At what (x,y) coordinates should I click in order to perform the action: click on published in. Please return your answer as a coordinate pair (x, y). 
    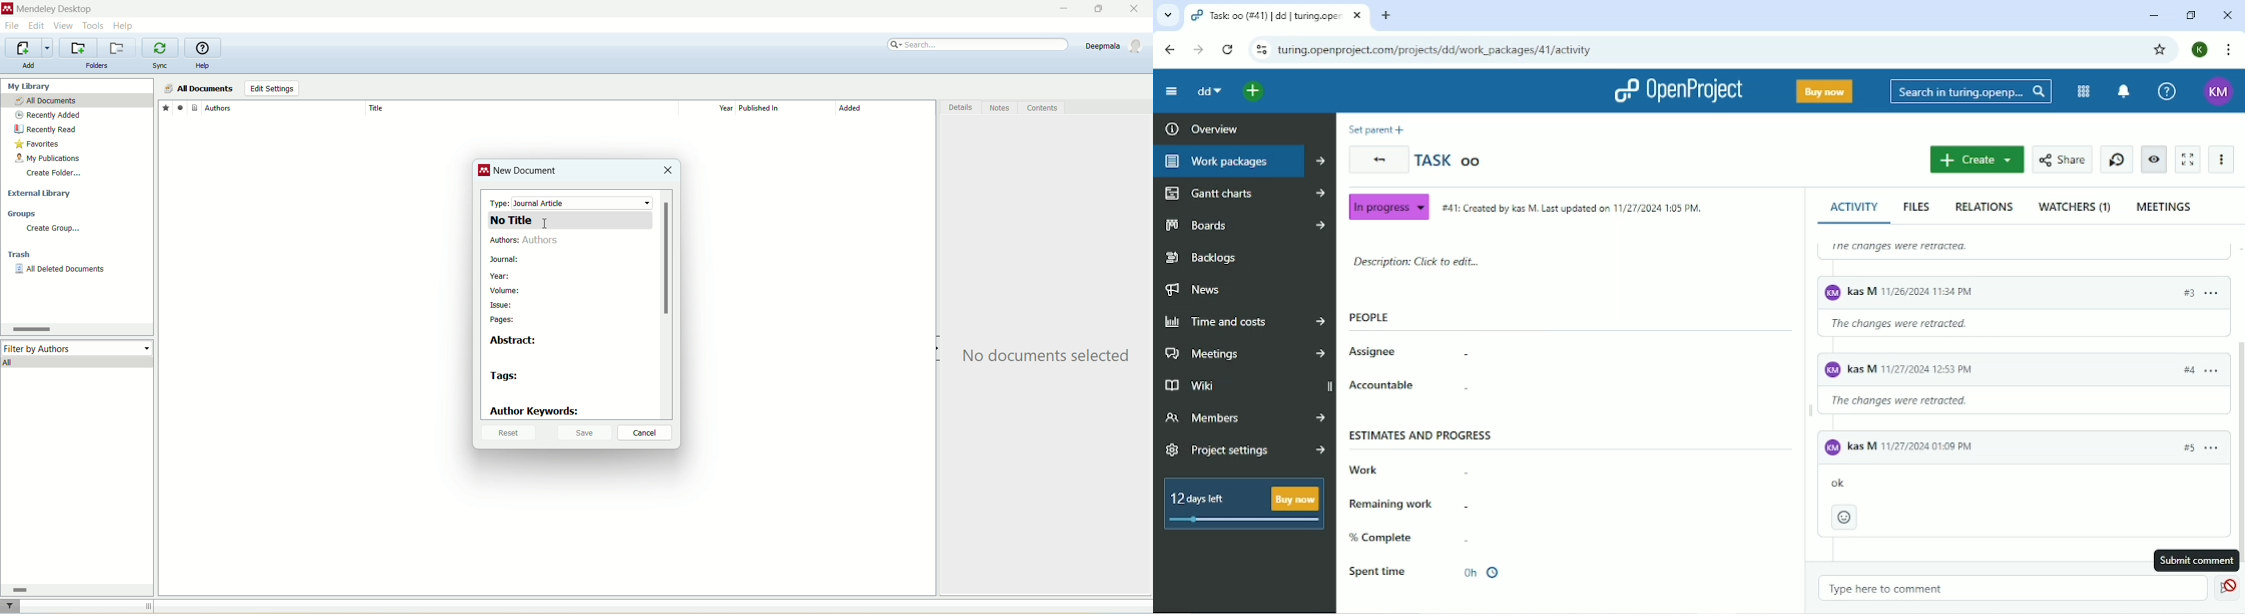
    Looking at the image, I should click on (781, 108).